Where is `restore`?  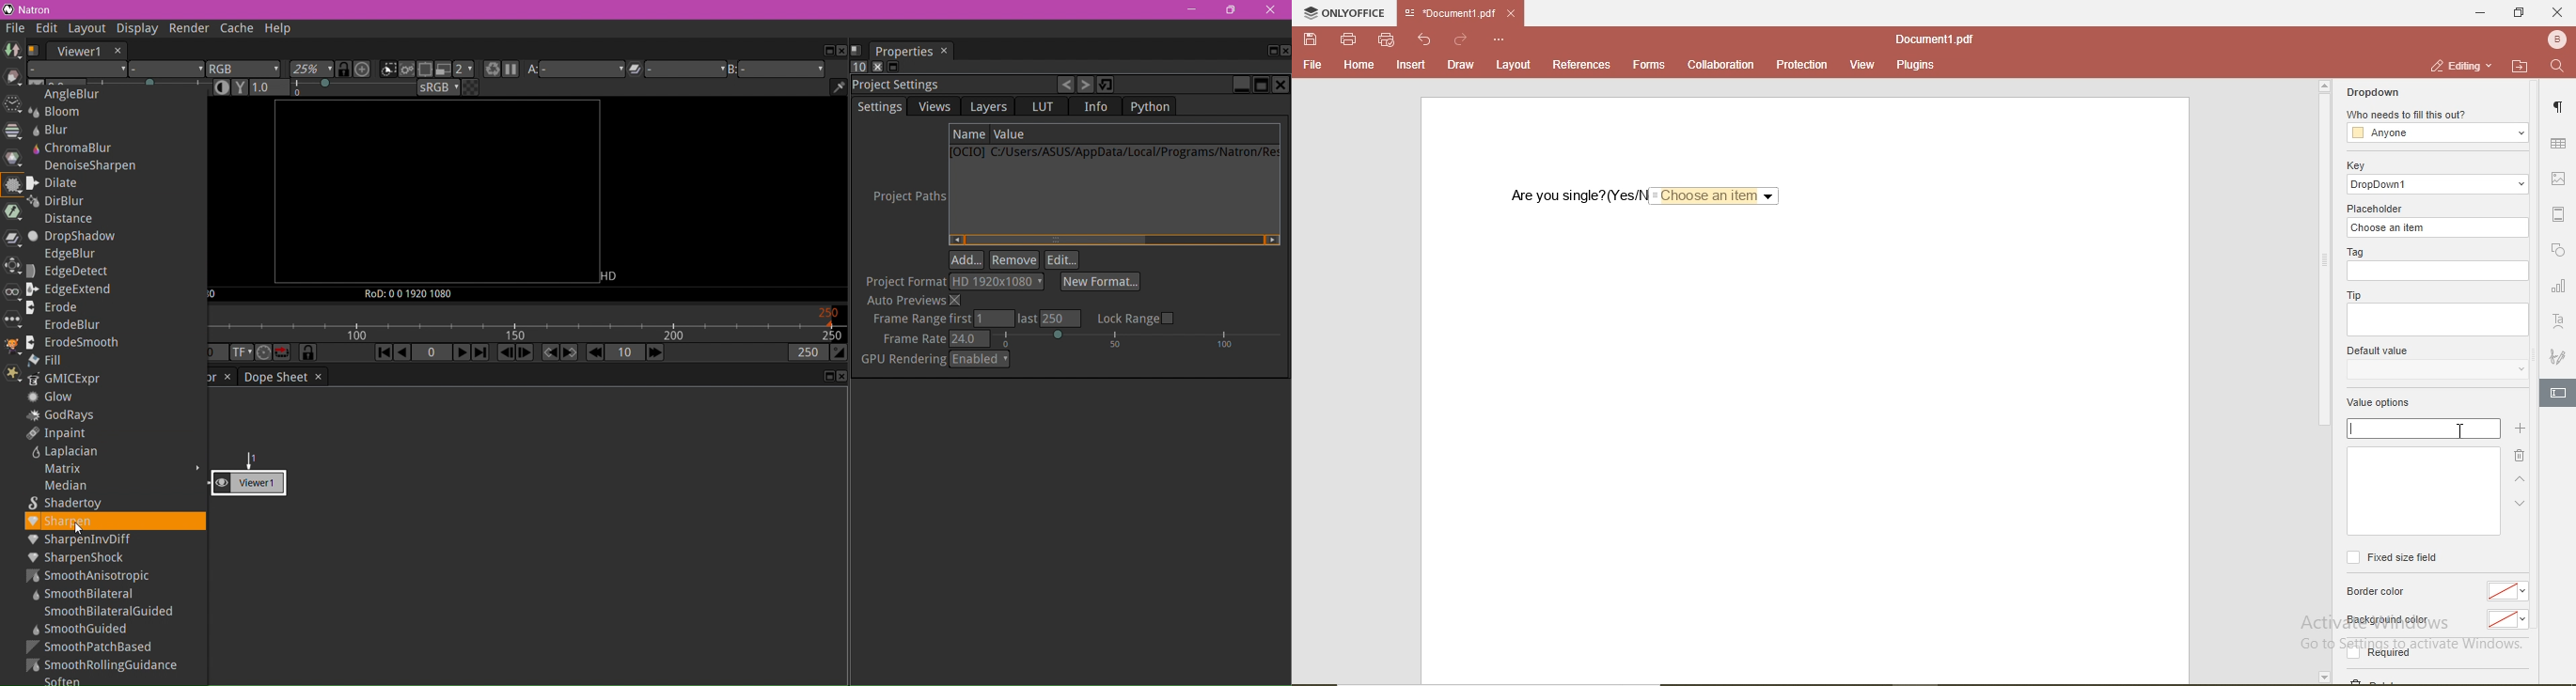
restore is located at coordinates (2521, 15).